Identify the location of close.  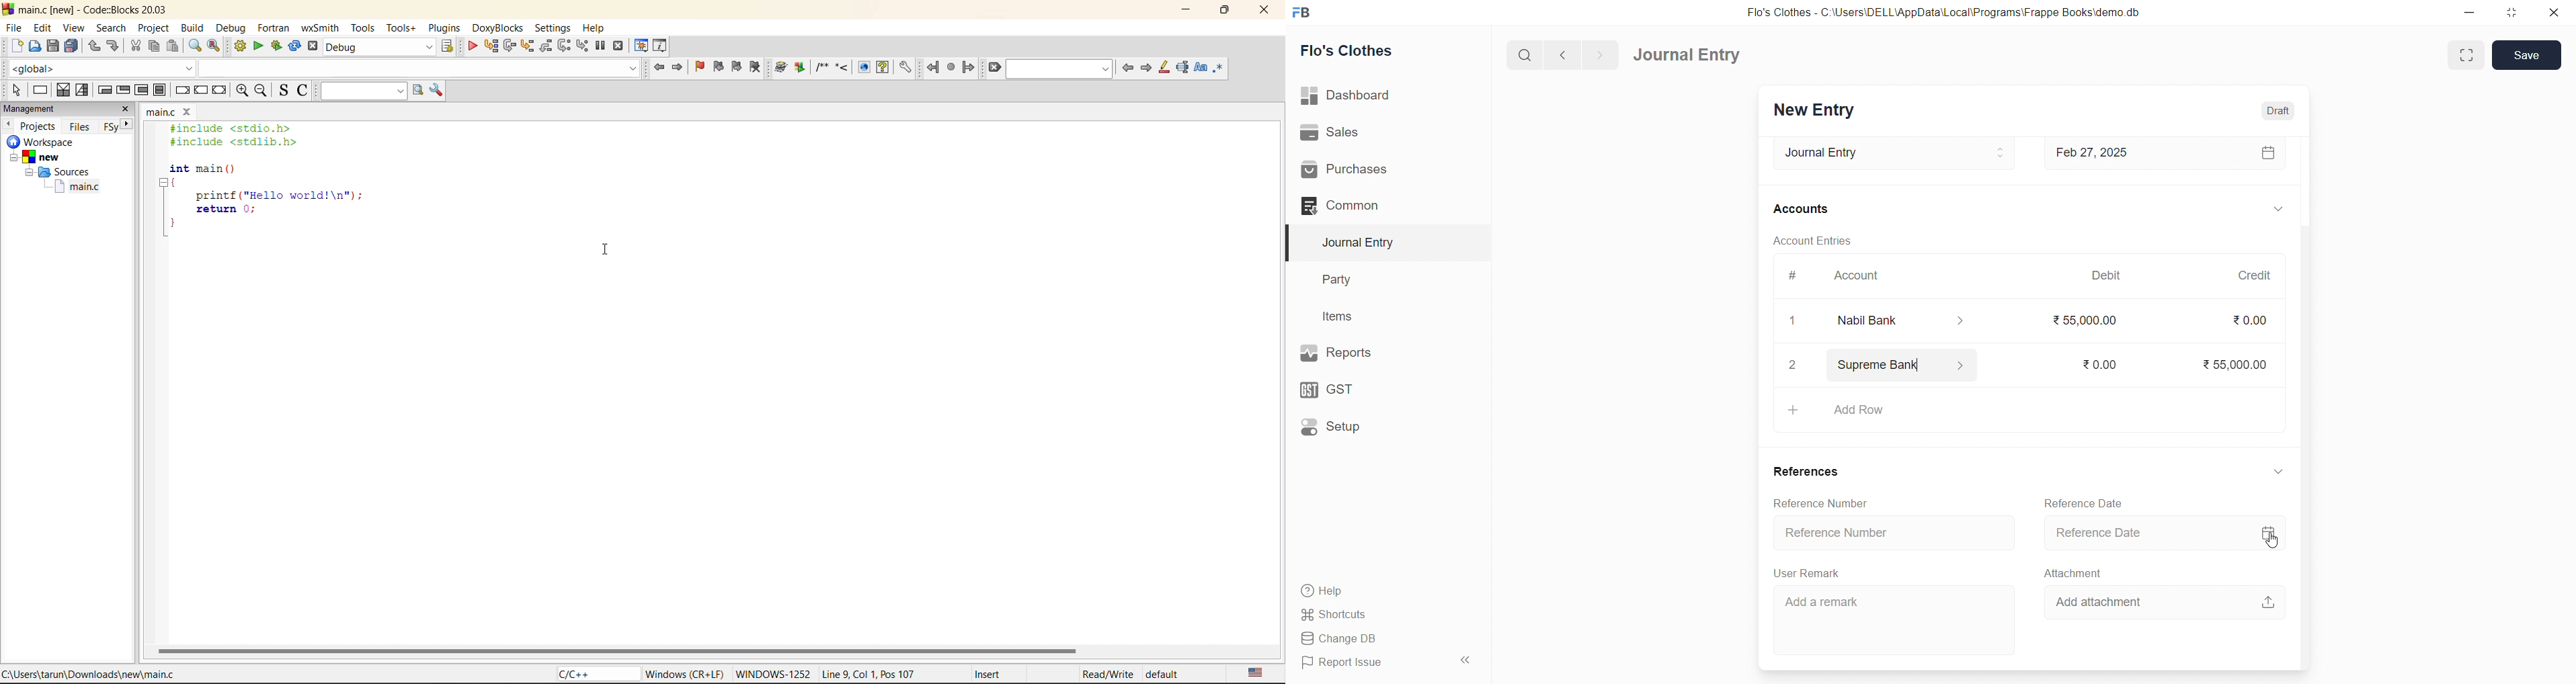
(127, 108).